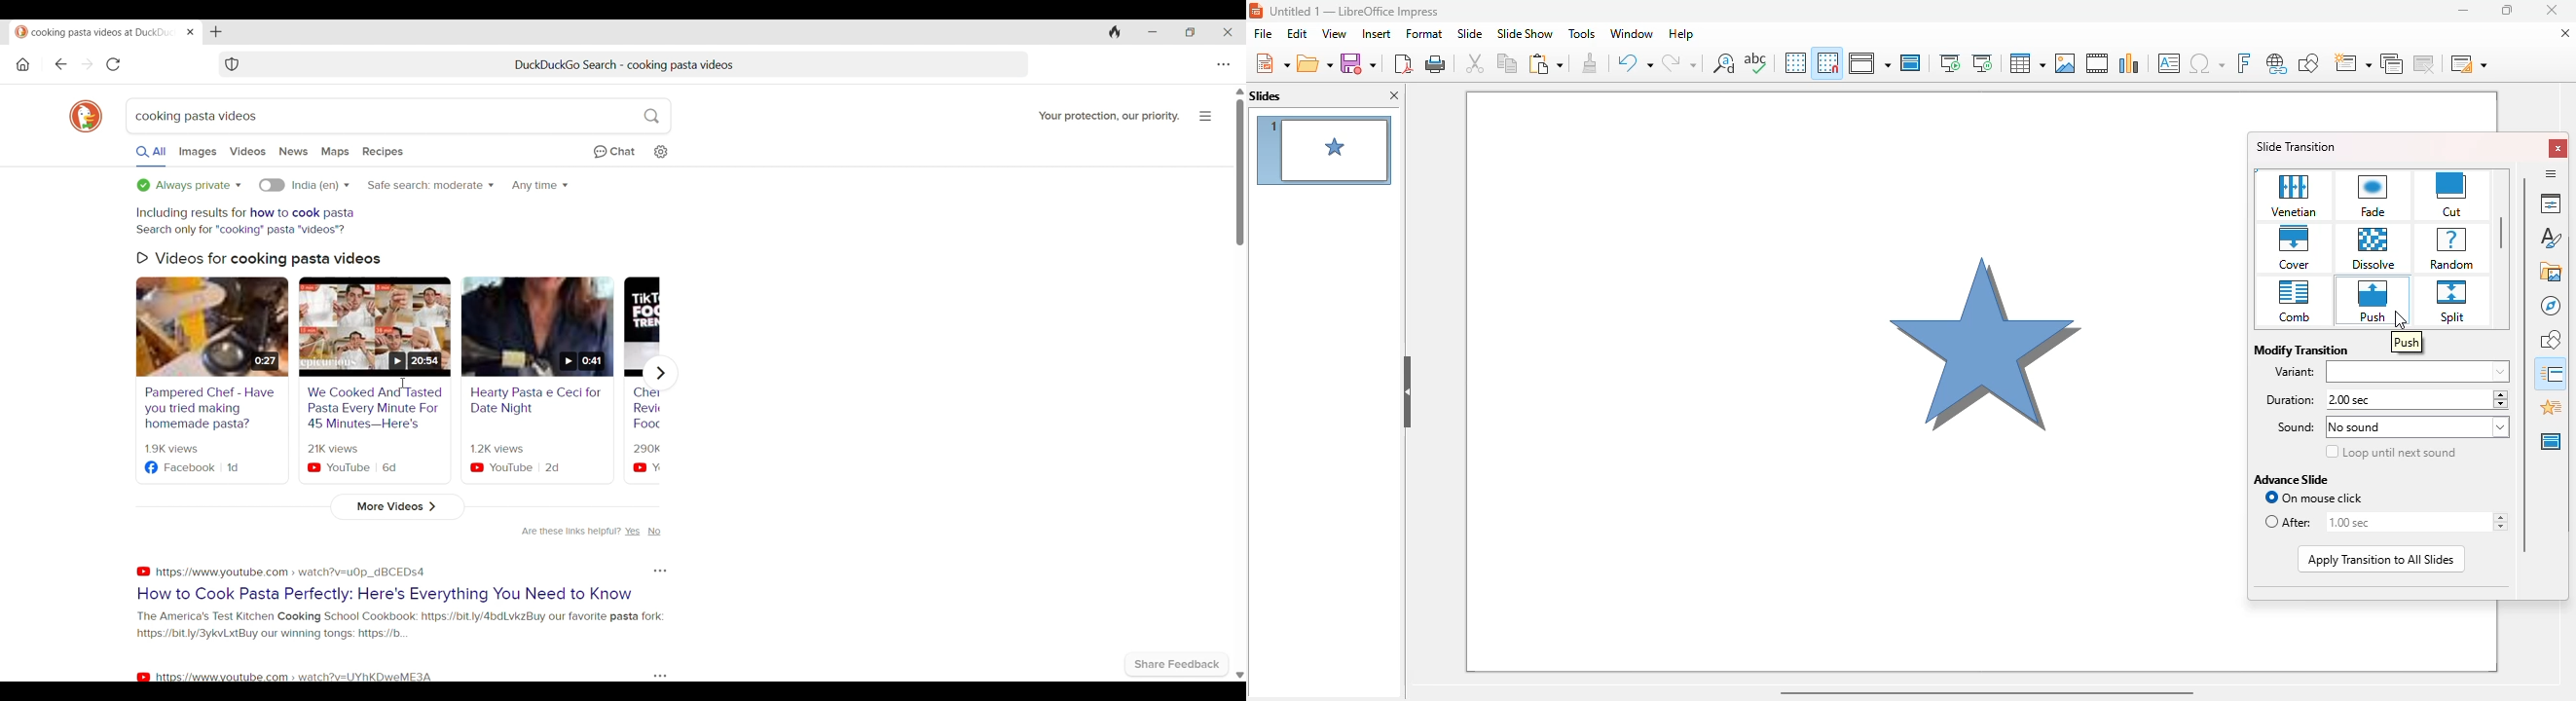 Image resolution: width=2576 pixels, height=728 pixels. I want to click on close, so click(2559, 148).